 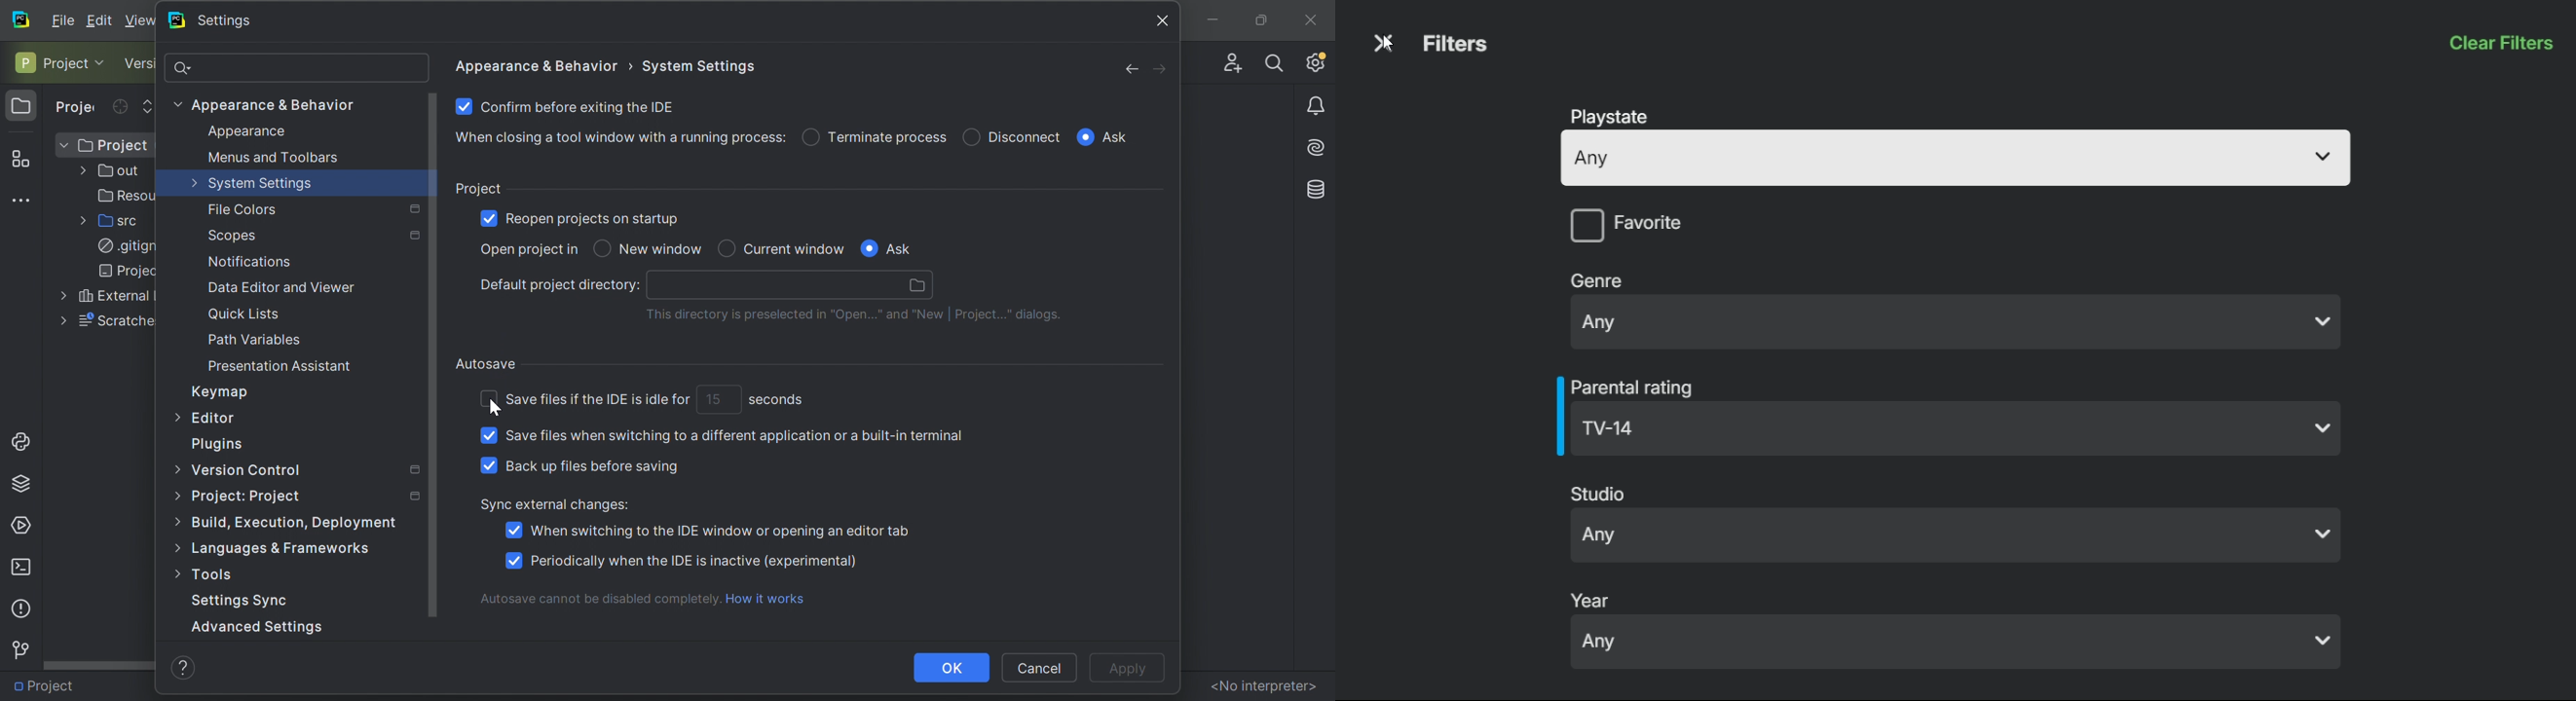 I want to click on Version control, so click(x=19, y=650).